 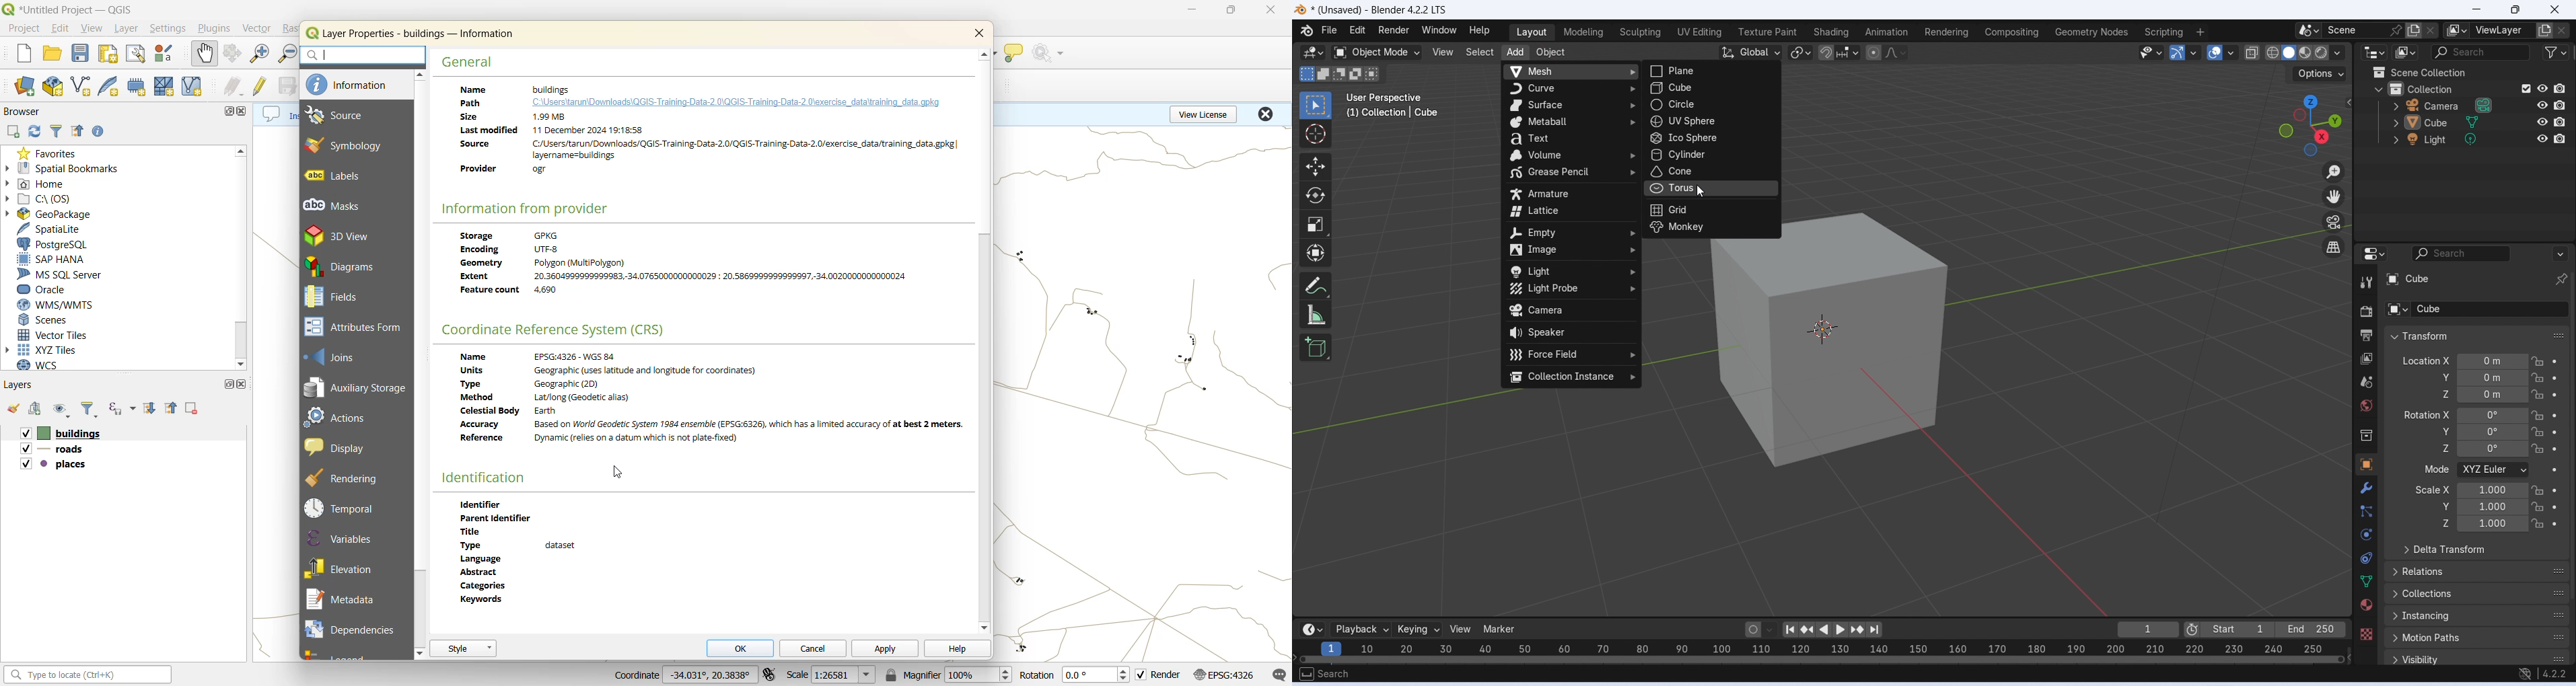 I want to click on Rotate, so click(x=1313, y=196).